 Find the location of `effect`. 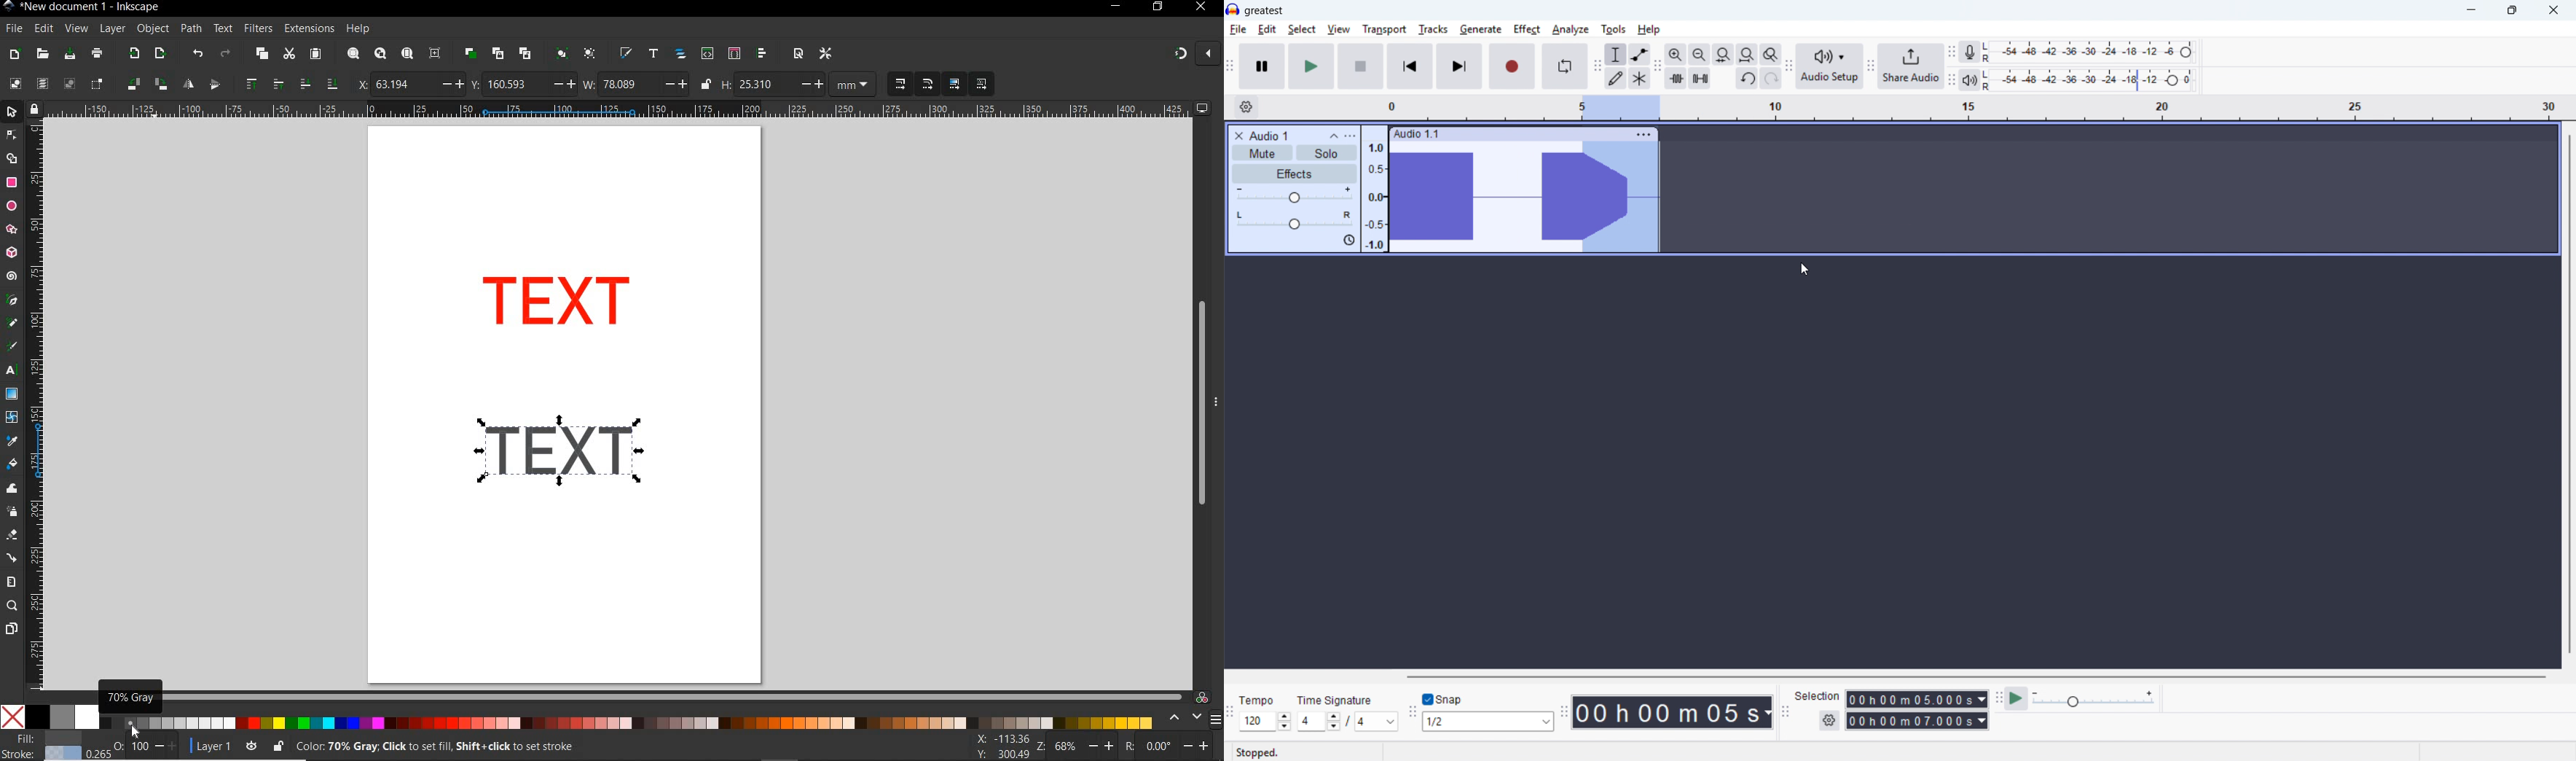

effect is located at coordinates (1527, 30).